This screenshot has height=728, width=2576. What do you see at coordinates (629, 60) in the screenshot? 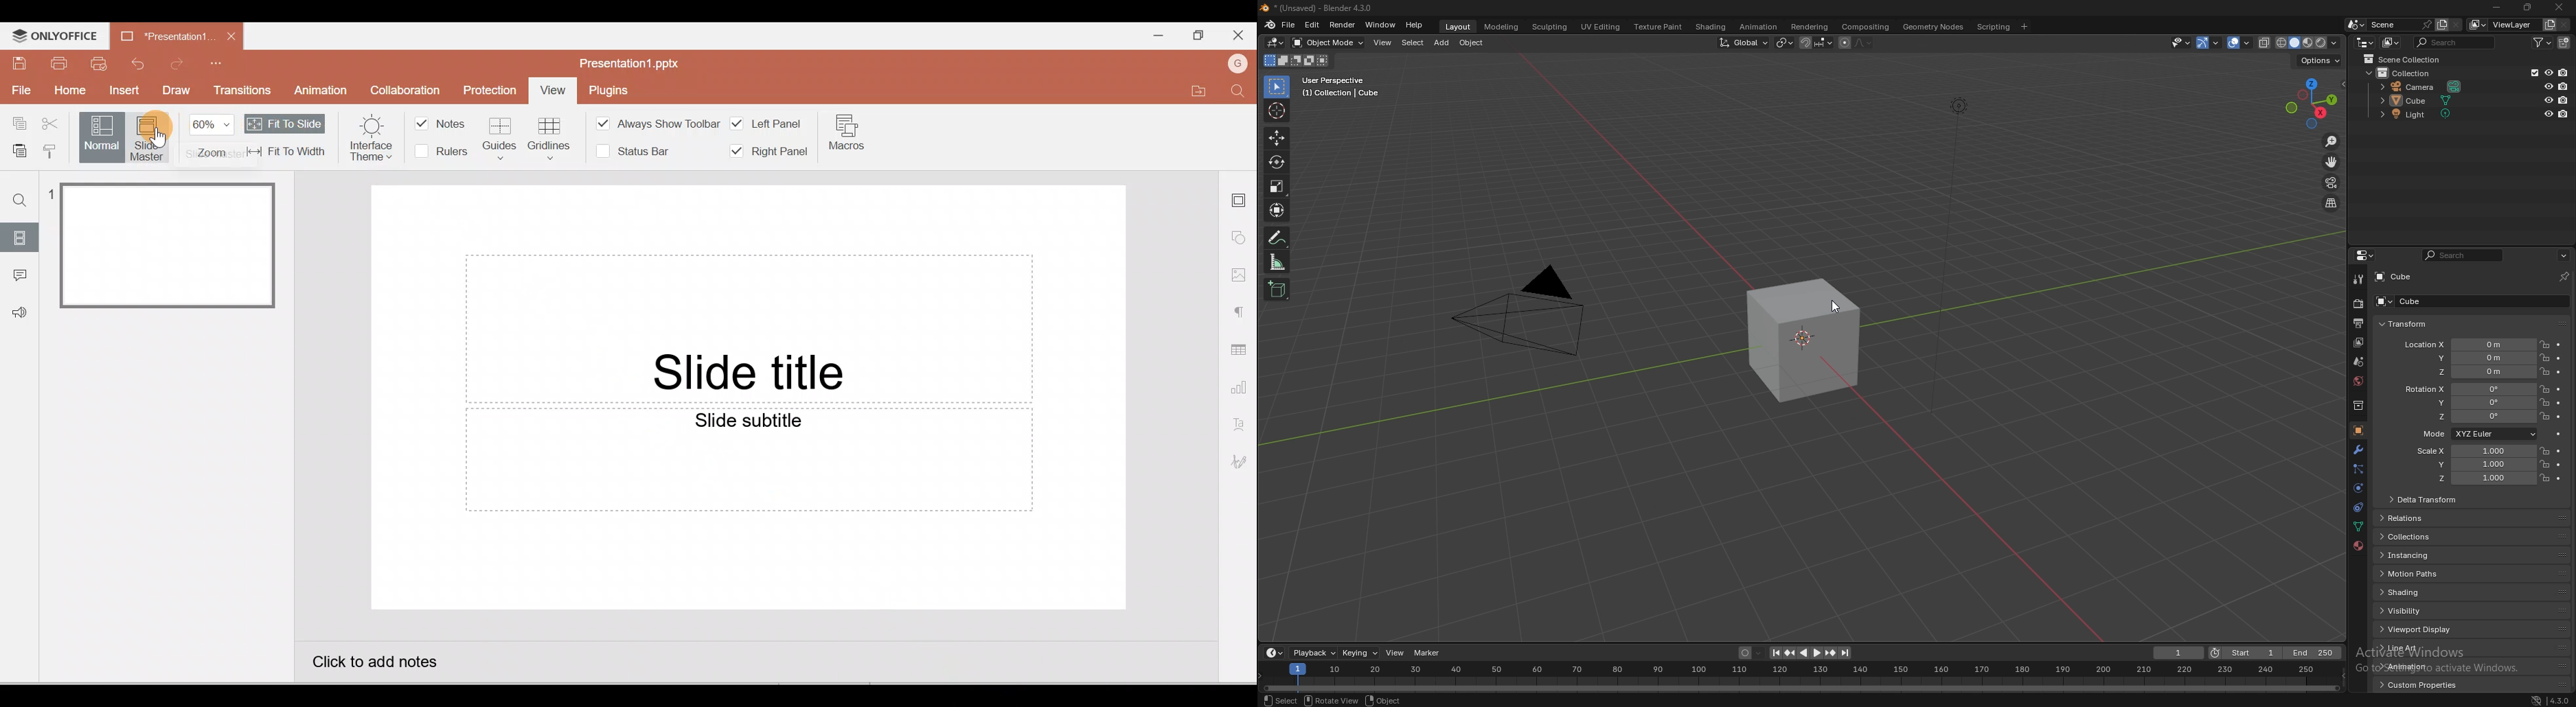
I see `Document name` at bounding box center [629, 60].